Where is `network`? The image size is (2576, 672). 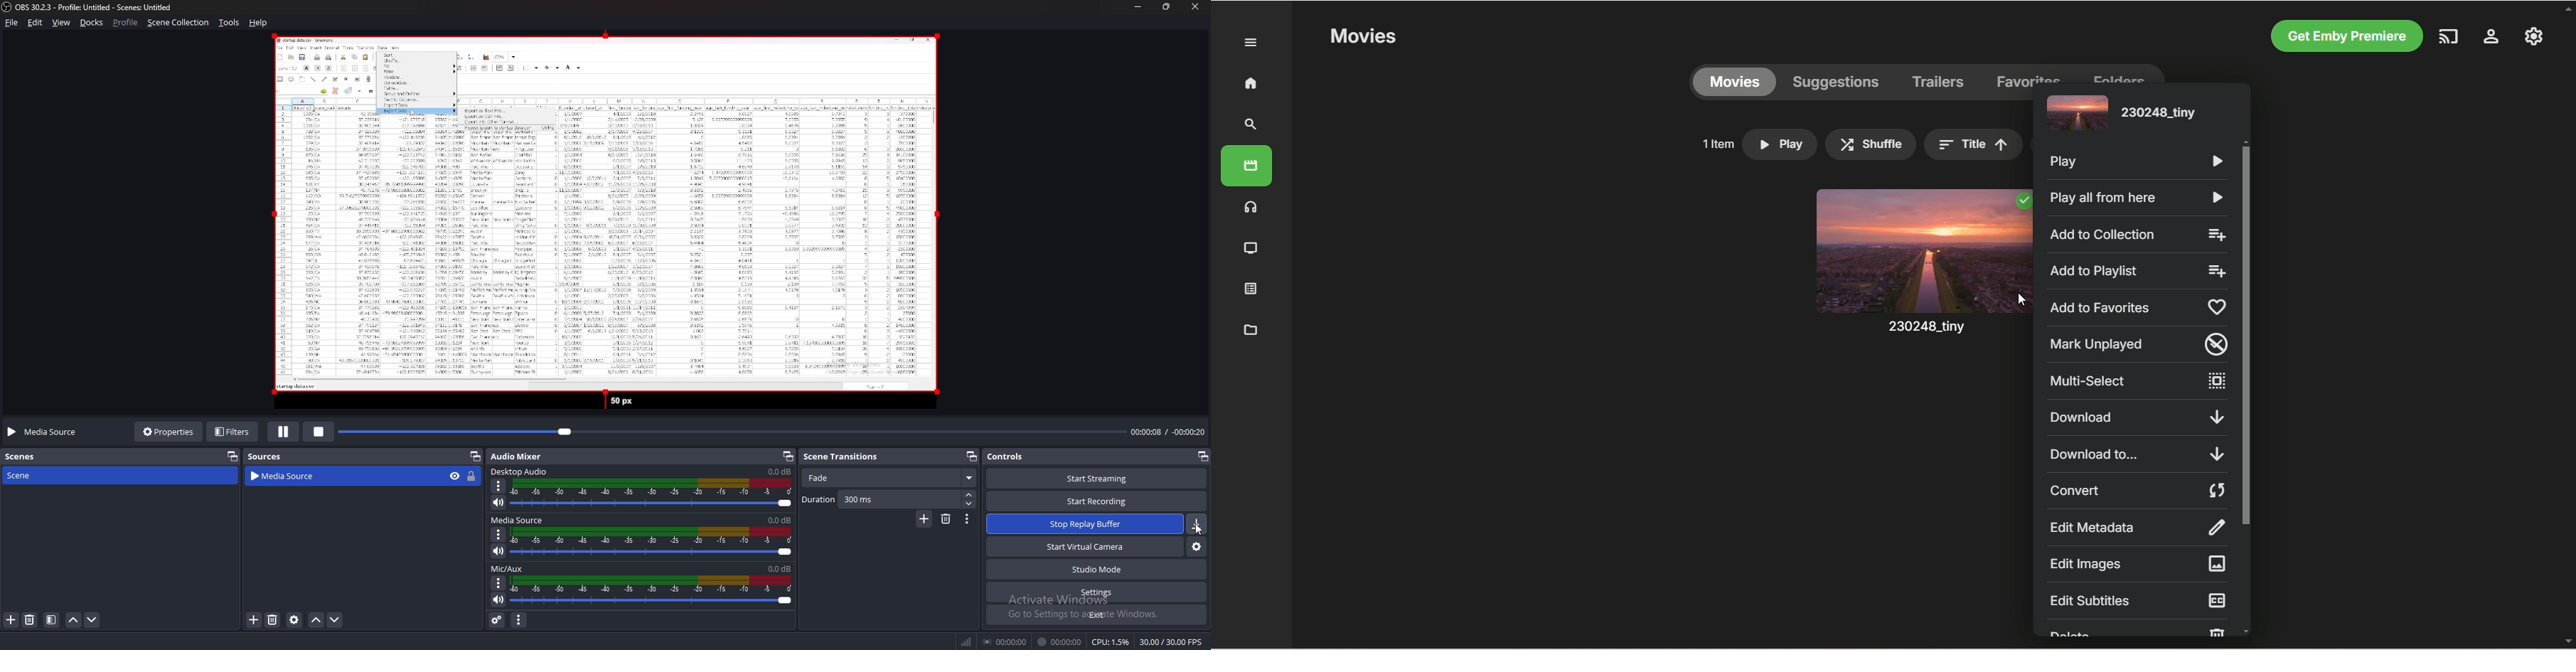 network is located at coordinates (968, 642).